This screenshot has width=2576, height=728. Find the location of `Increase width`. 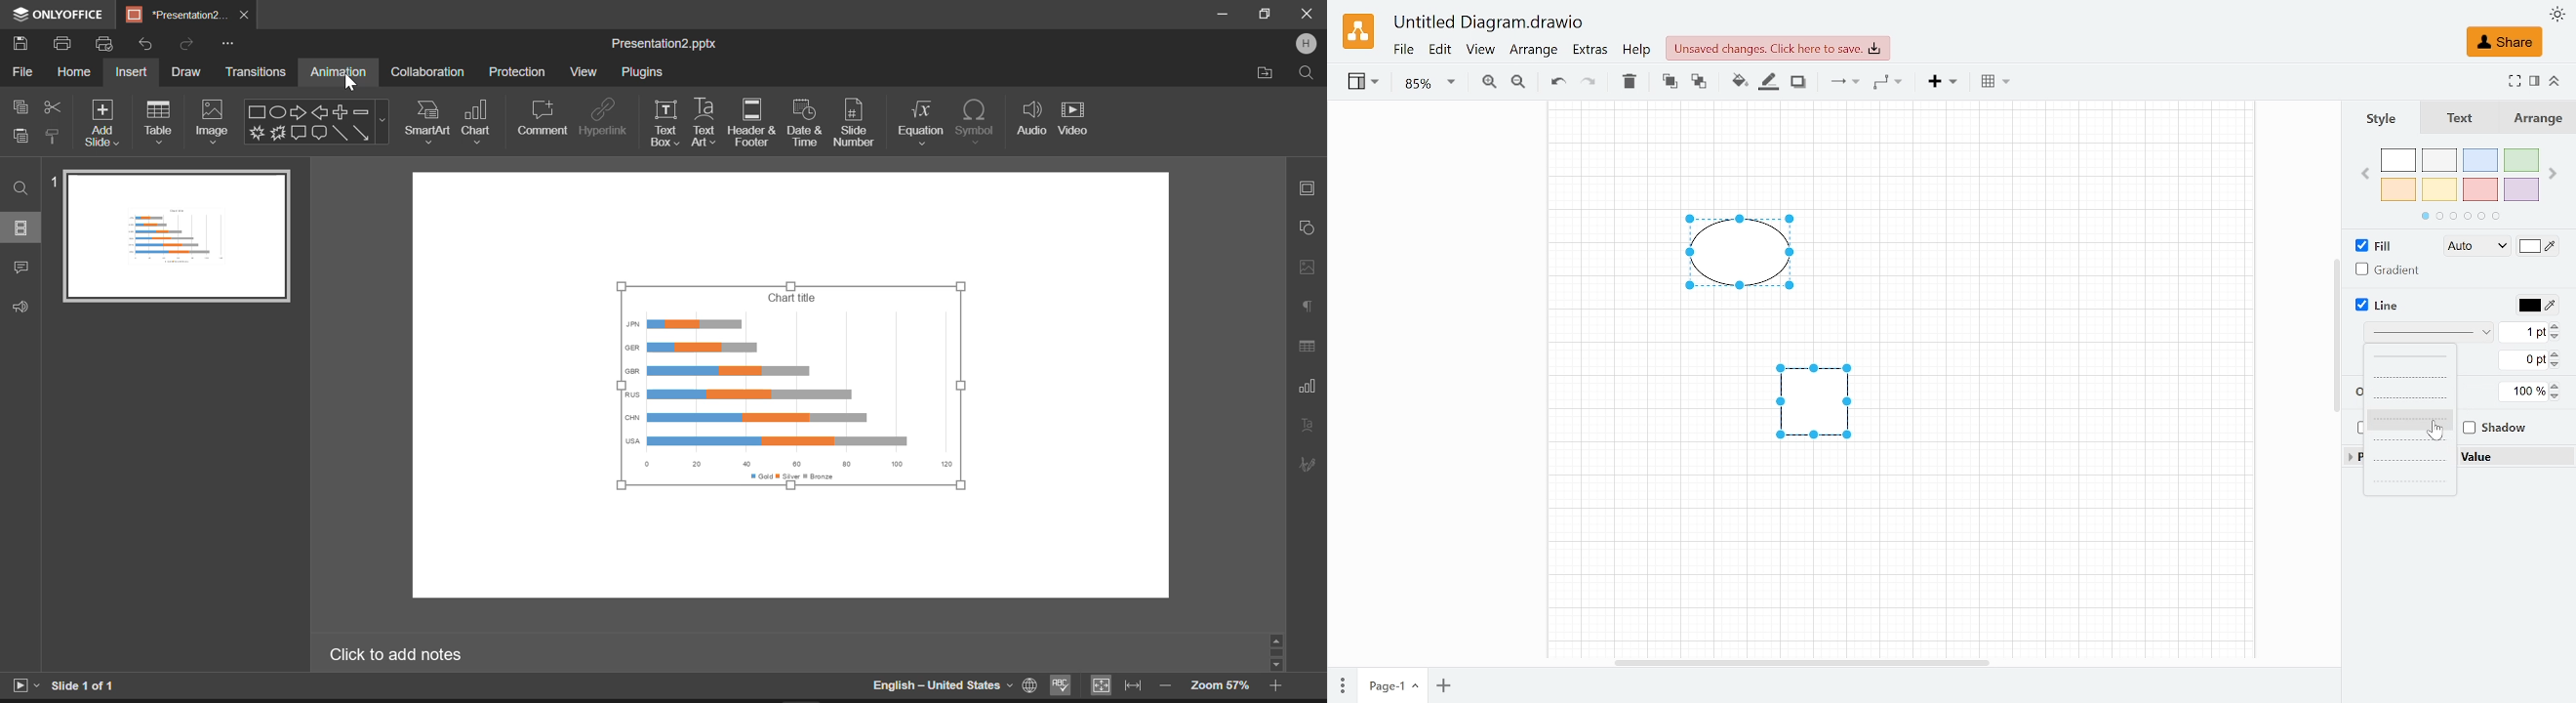

Increase width is located at coordinates (2560, 326).